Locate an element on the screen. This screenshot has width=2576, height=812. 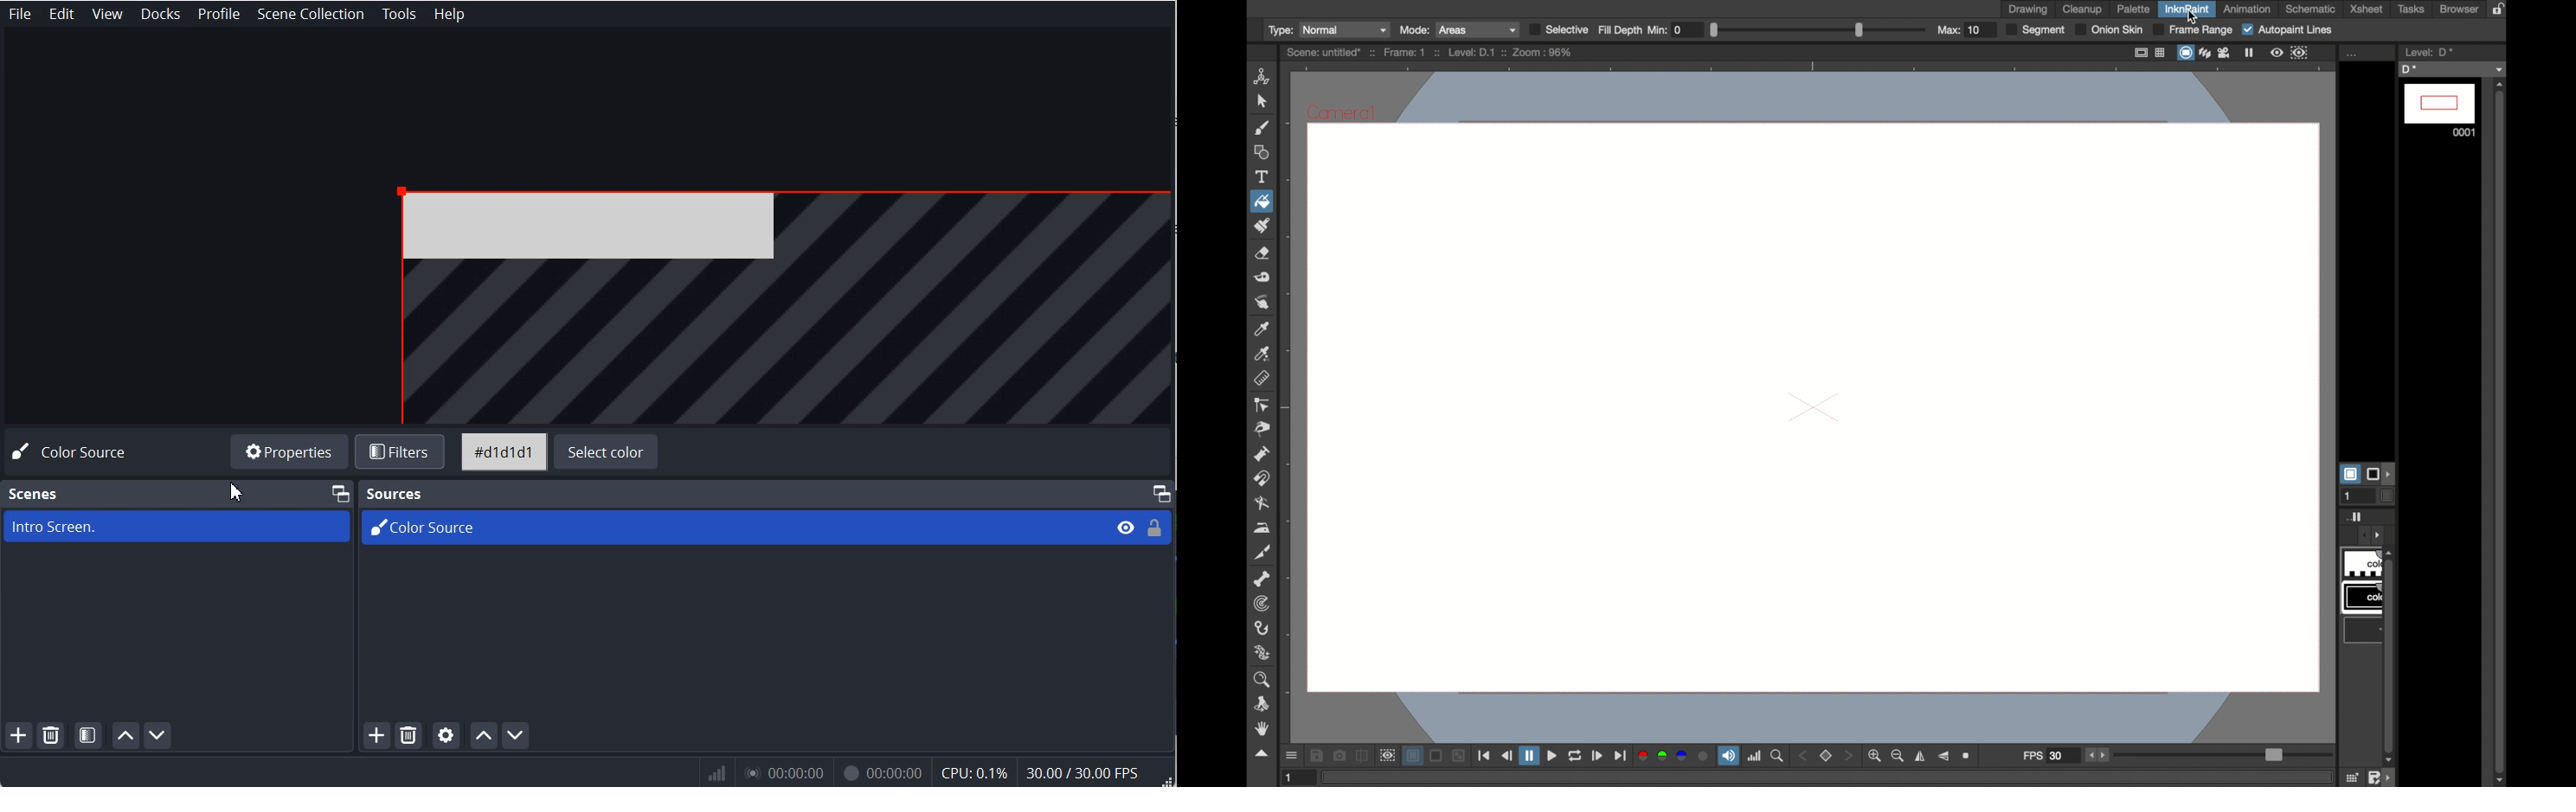
cursor is located at coordinates (2192, 15).